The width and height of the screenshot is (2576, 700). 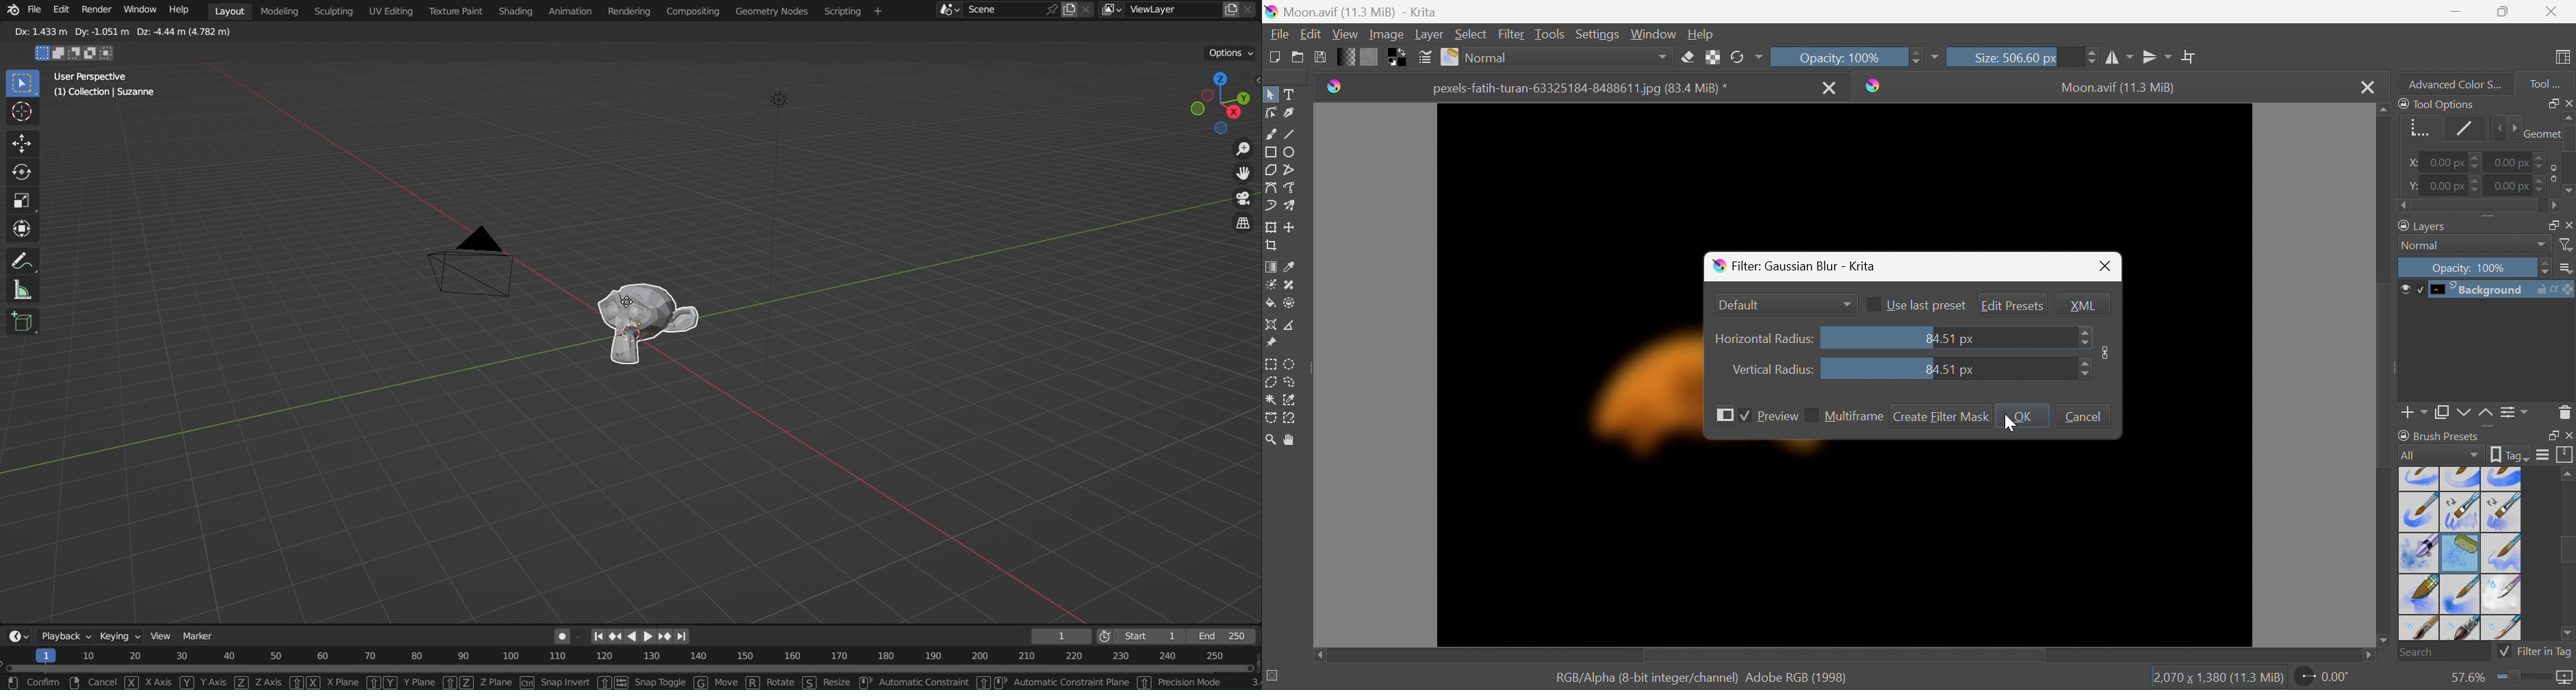 I want to click on , so click(x=2436, y=105).